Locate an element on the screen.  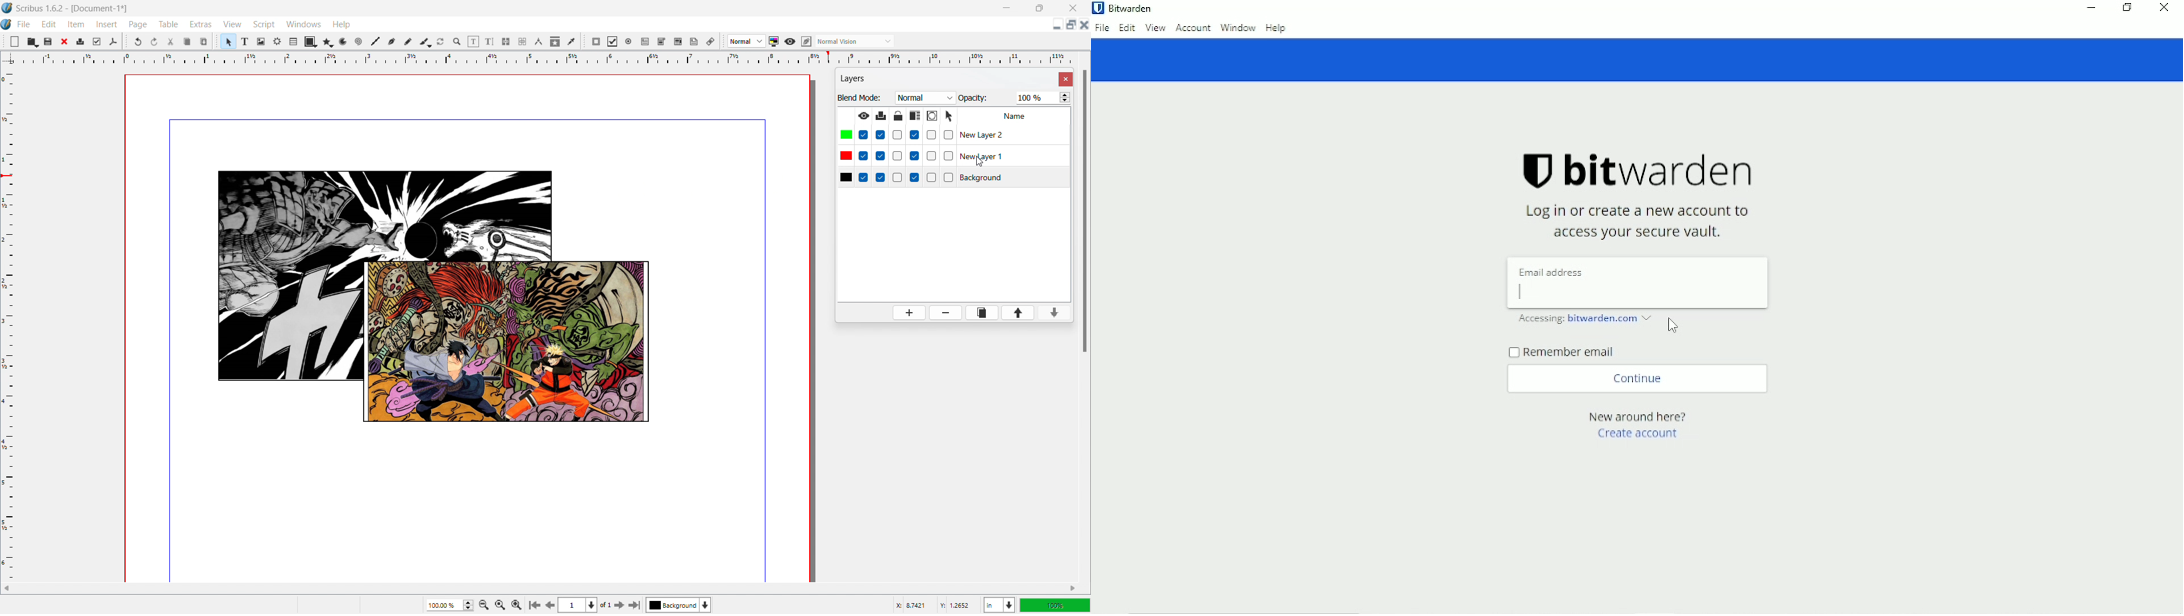
select current page is located at coordinates (579, 605).